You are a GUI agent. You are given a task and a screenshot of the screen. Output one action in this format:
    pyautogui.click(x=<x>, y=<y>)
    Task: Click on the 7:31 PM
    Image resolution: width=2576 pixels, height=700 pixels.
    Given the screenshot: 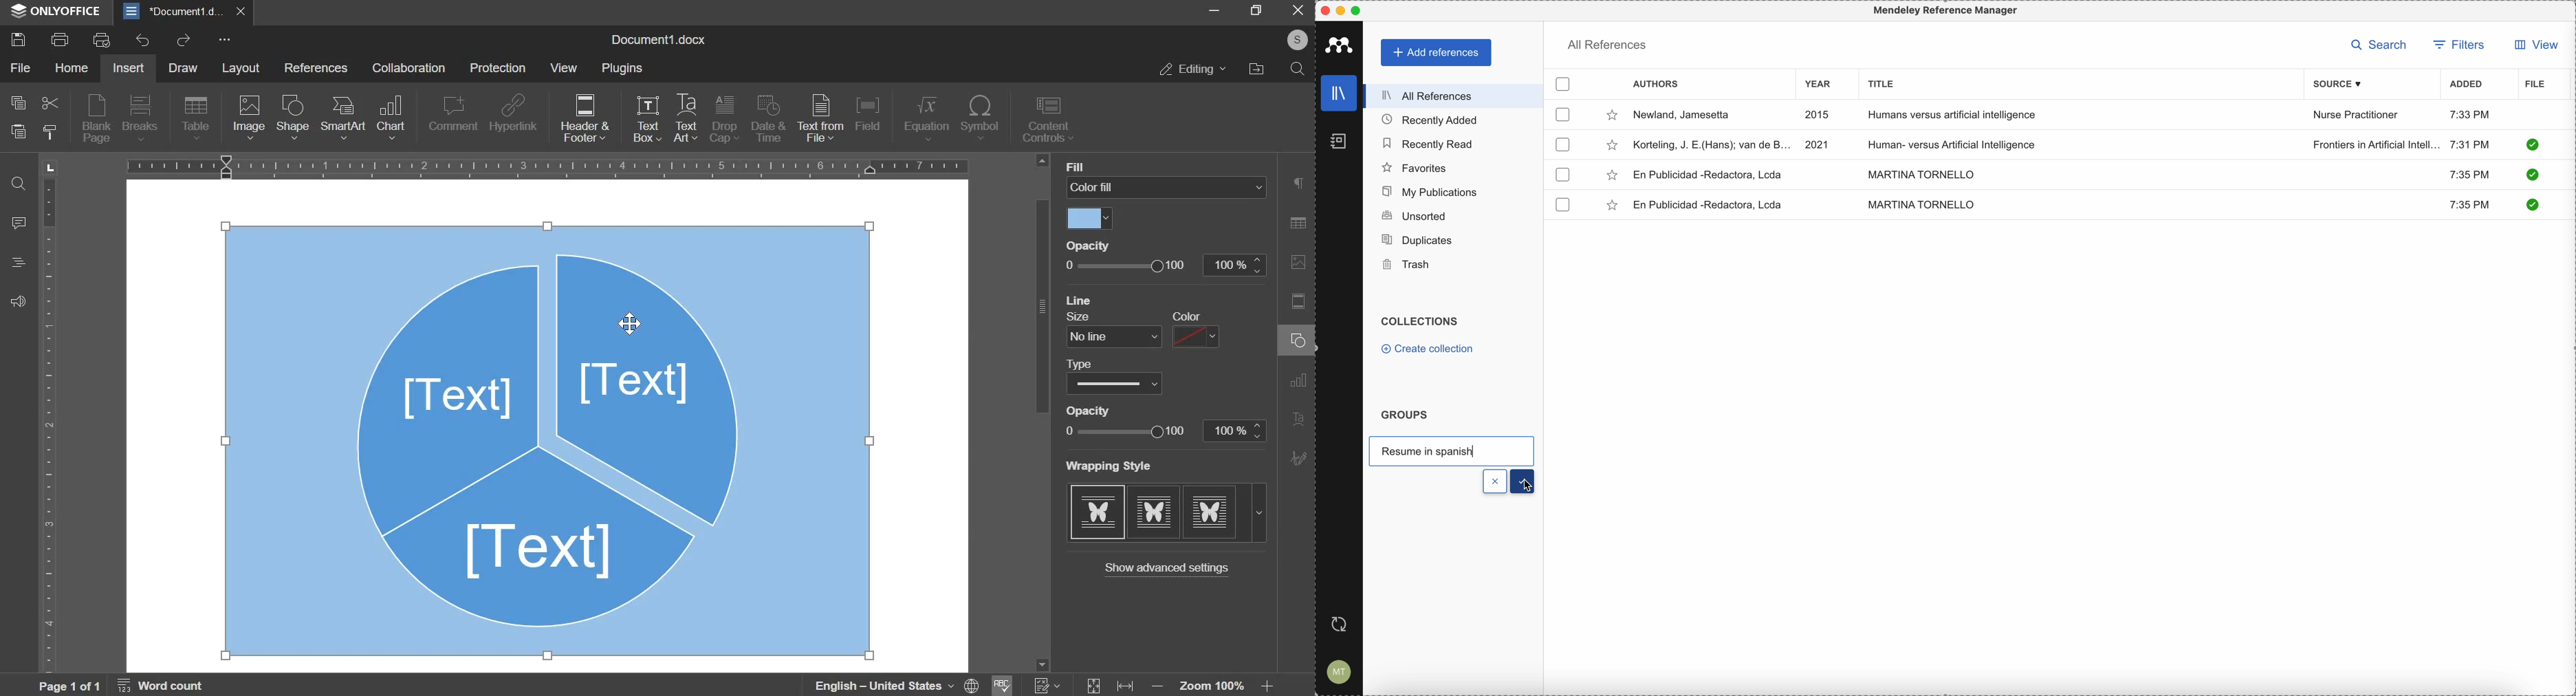 What is the action you would take?
    pyautogui.click(x=2470, y=144)
    